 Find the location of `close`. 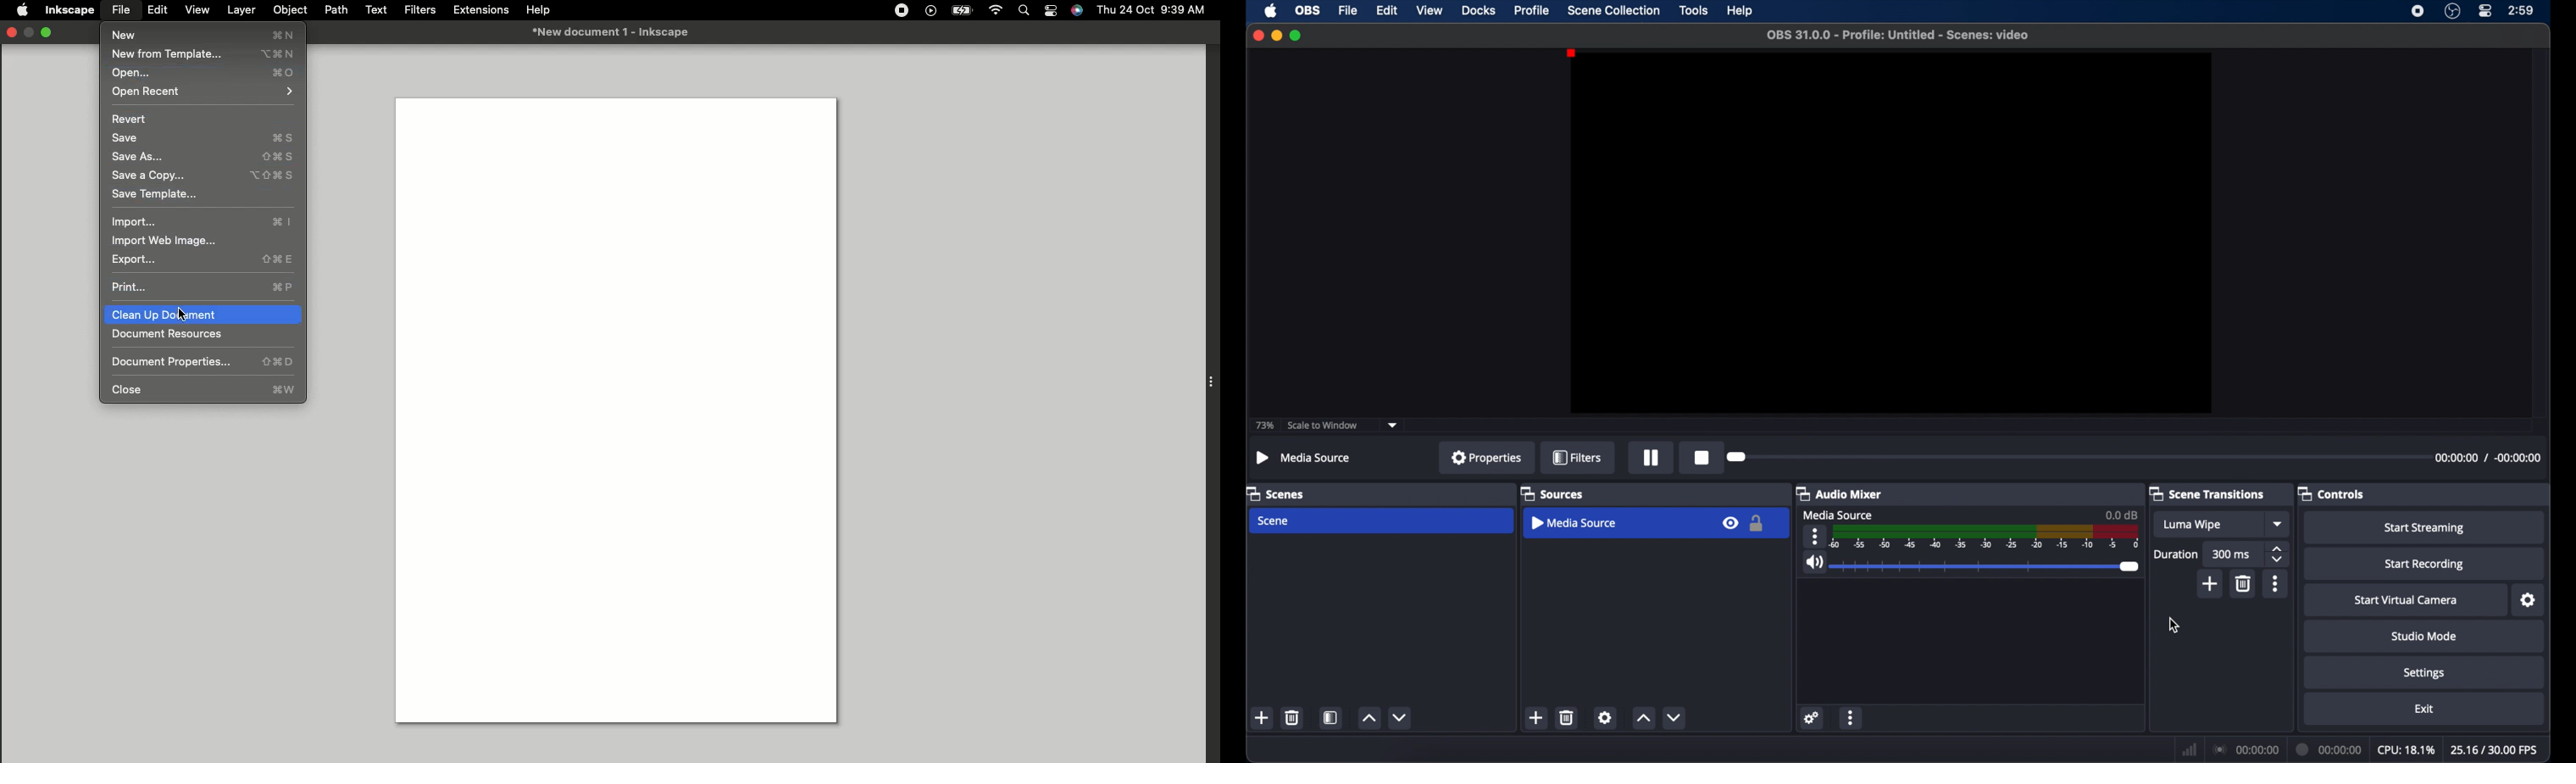

close is located at coordinates (1258, 35).